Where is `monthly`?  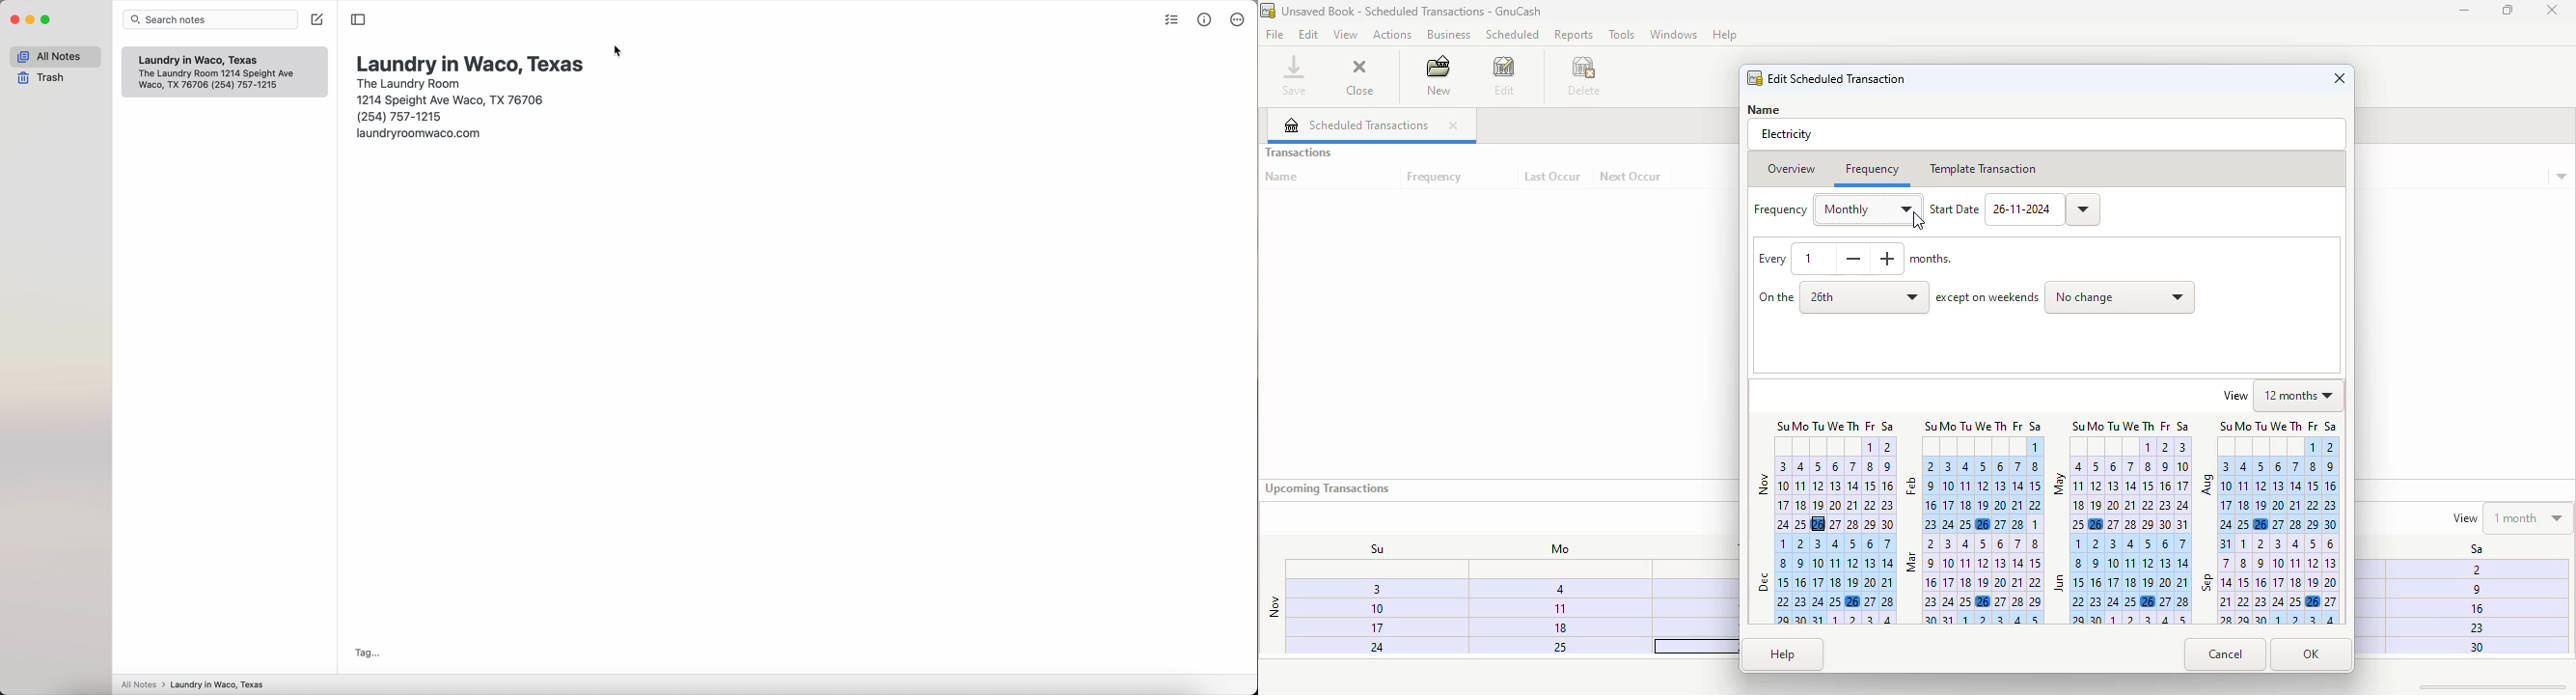 monthly is located at coordinates (1868, 209).